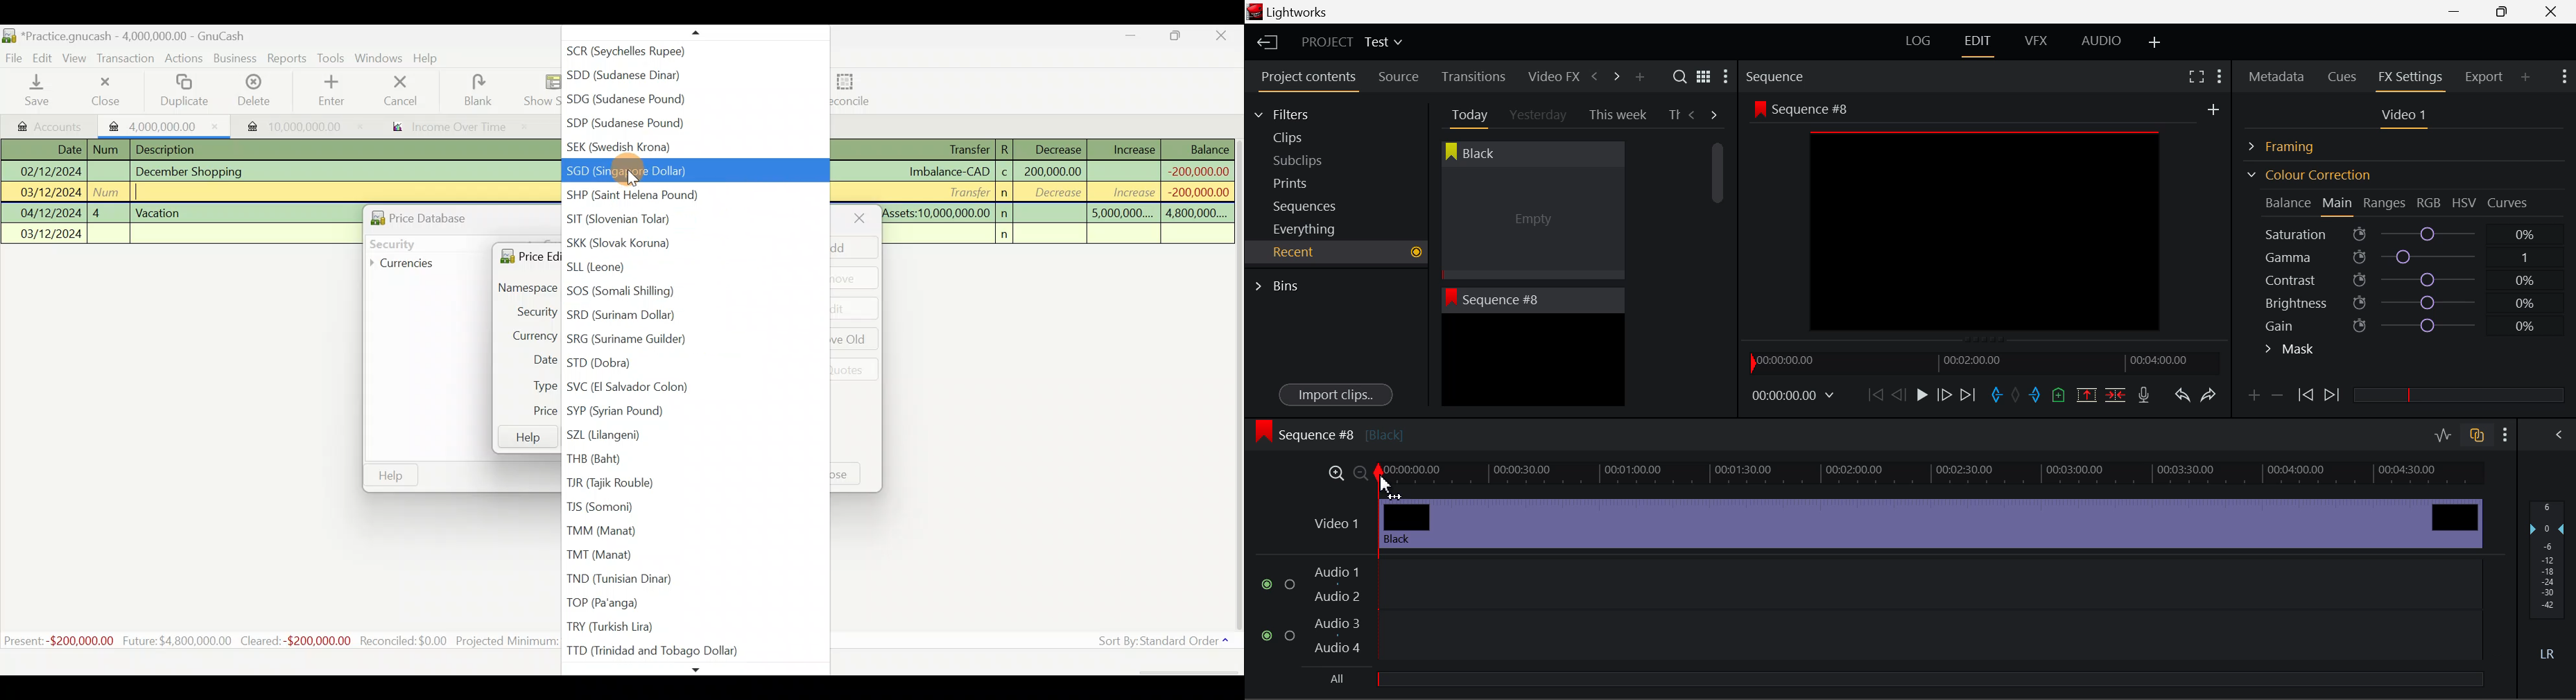 This screenshot has width=2576, height=700. Describe the element at coordinates (2444, 433) in the screenshot. I see `Toggle audio editing levels` at that location.